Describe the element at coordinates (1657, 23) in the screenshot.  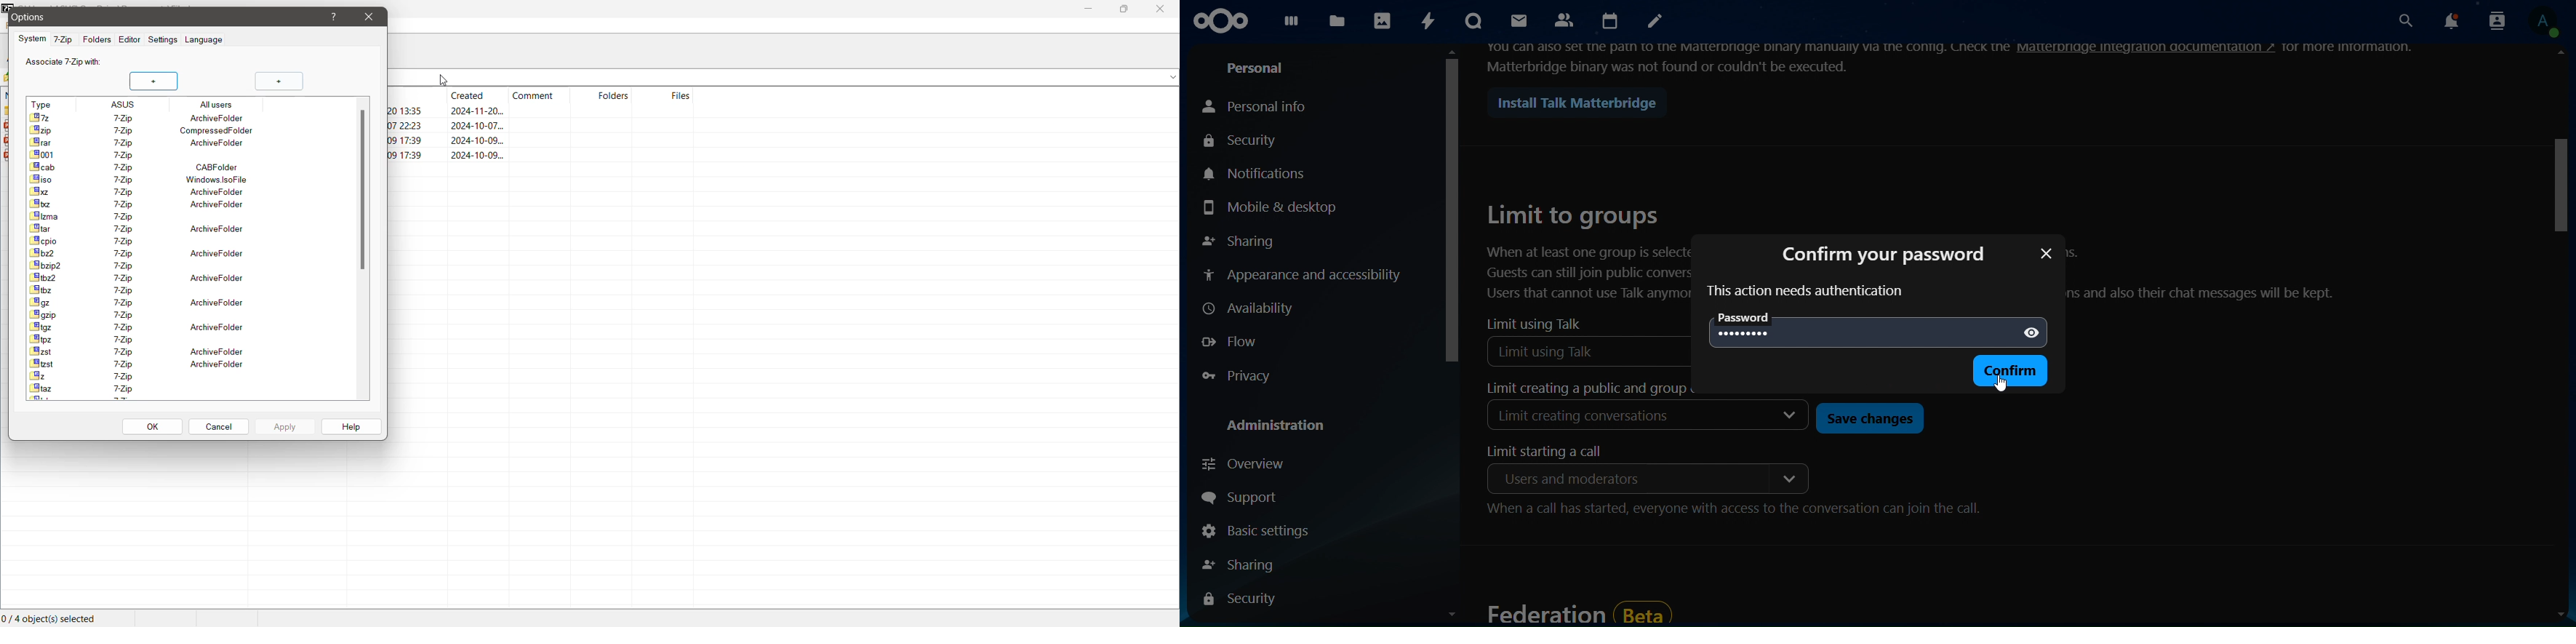
I see `notes` at that location.